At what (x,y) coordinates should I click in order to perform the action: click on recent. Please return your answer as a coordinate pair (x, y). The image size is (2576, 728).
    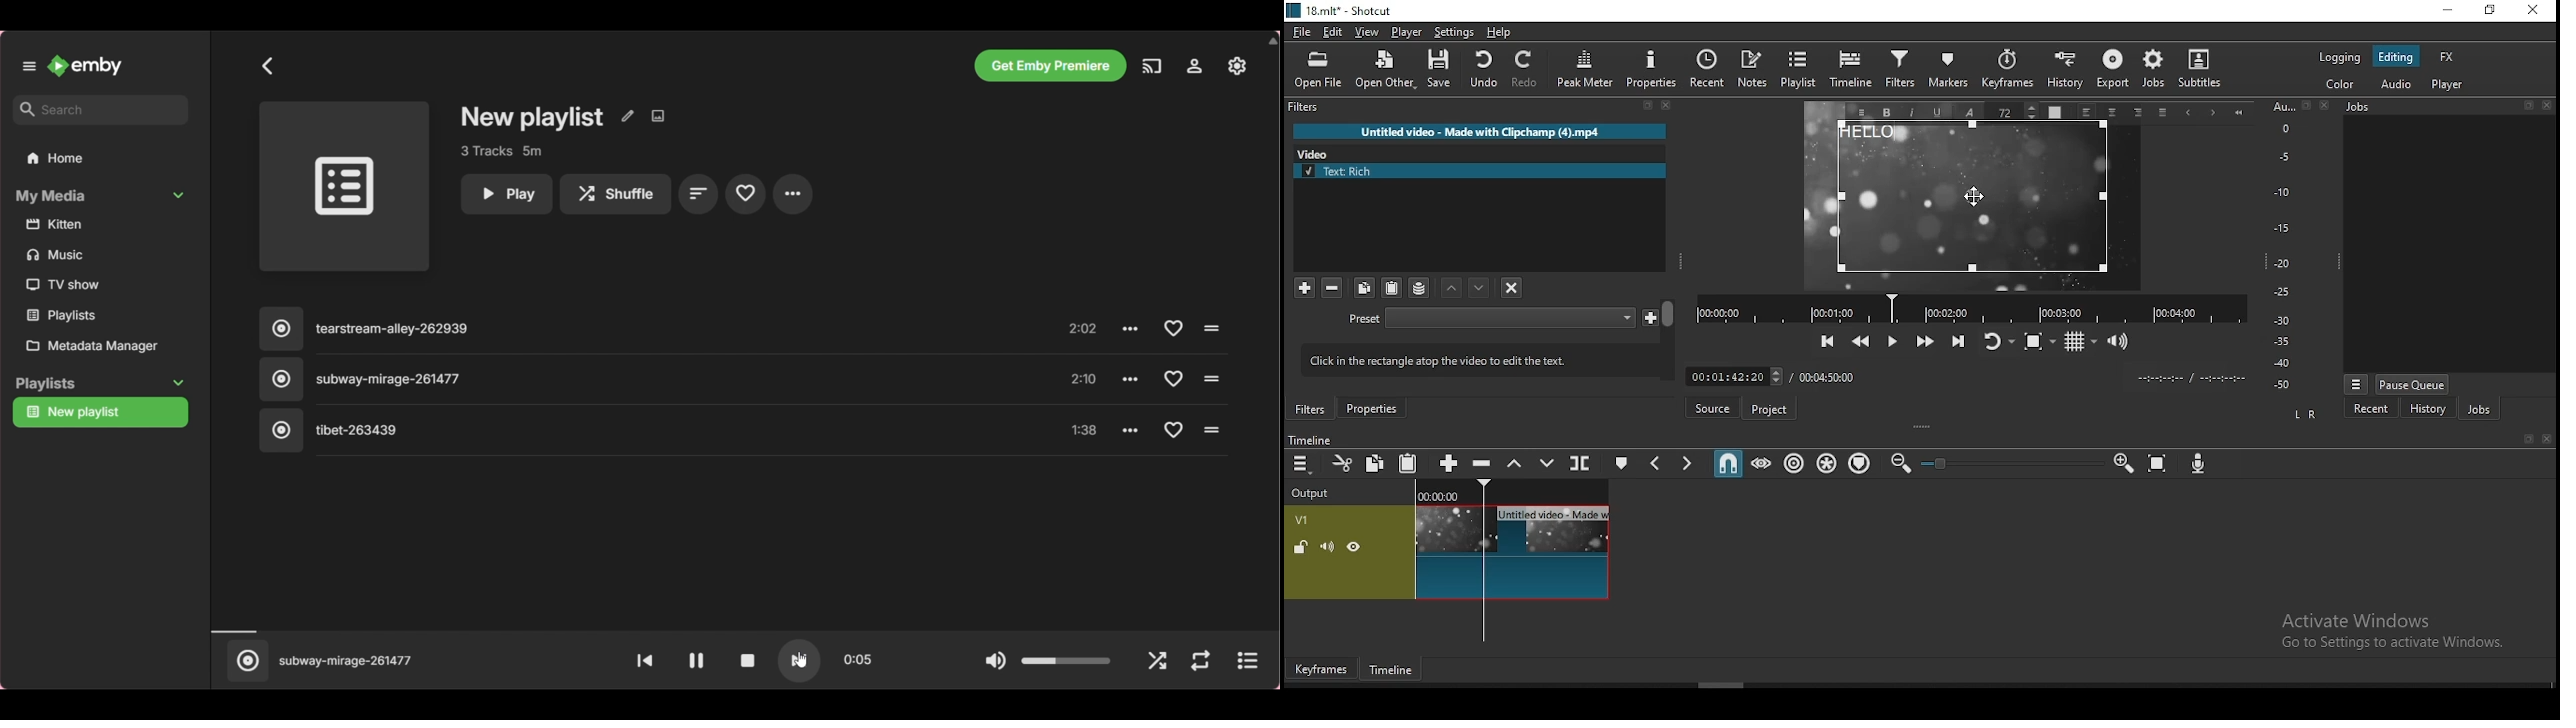
    Looking at the image, I should click on (1707, 69).